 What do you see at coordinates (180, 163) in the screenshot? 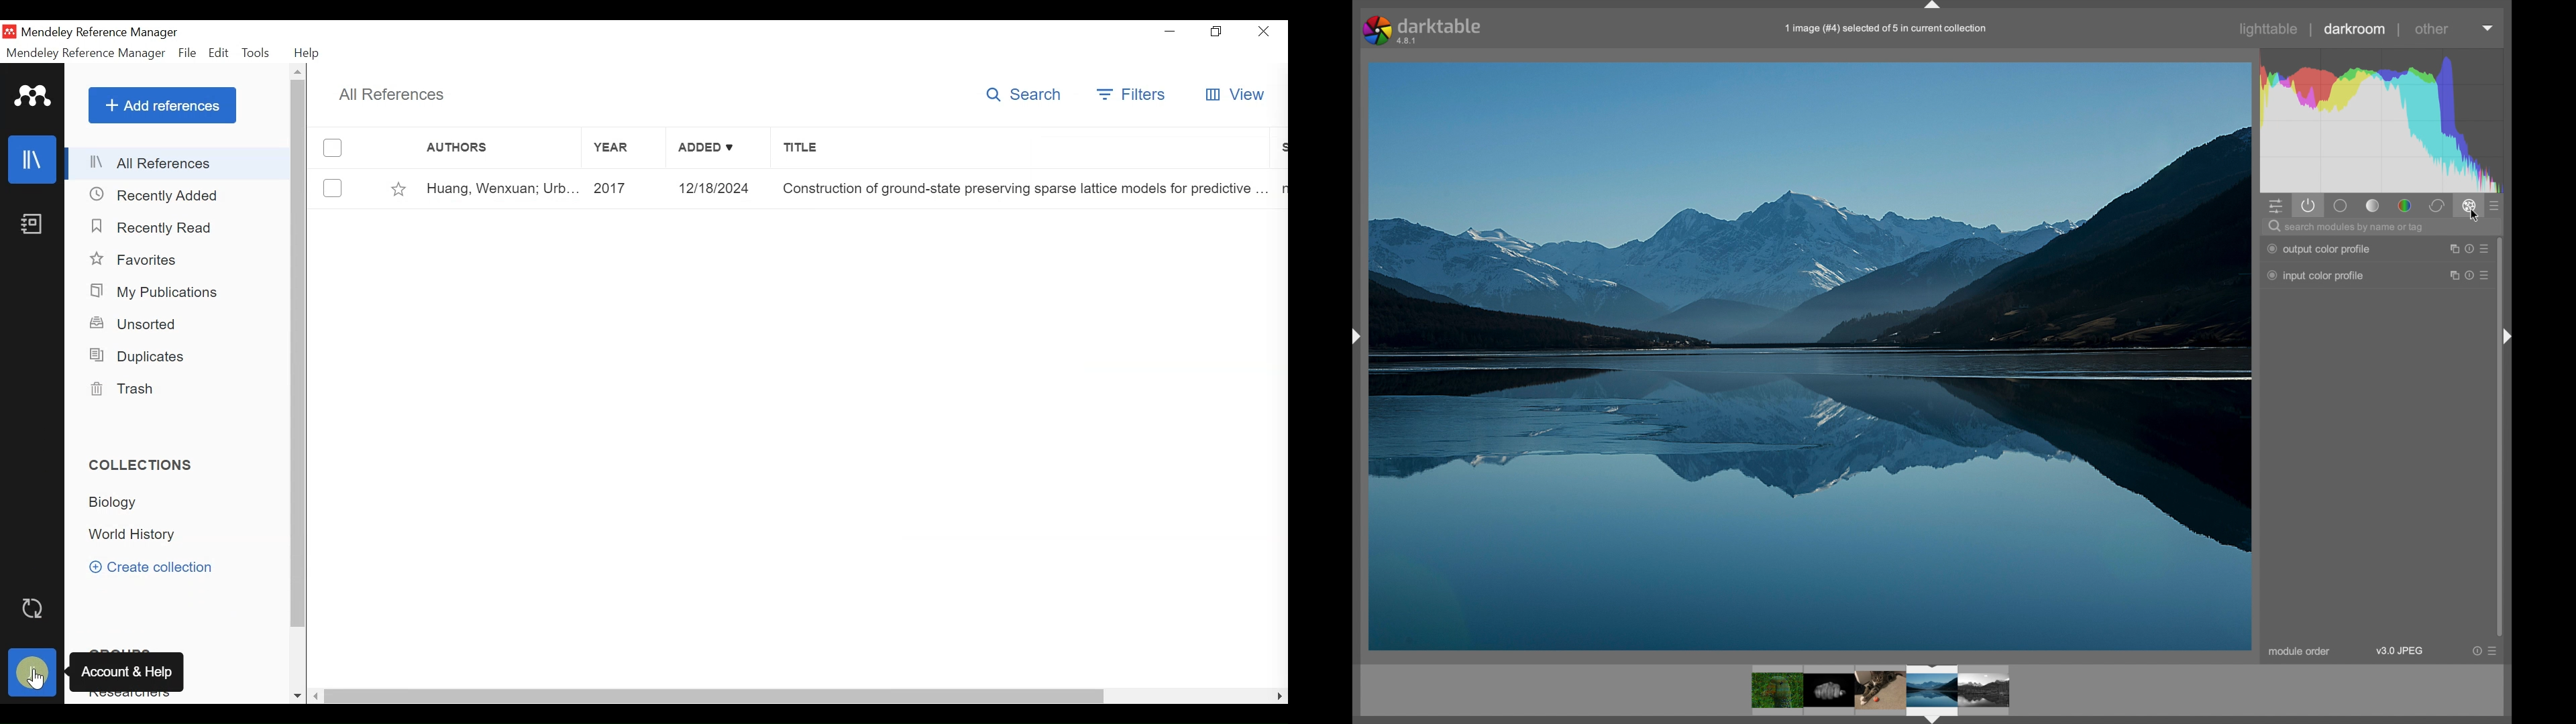
I see `All References` at bounding box center [180, 163].